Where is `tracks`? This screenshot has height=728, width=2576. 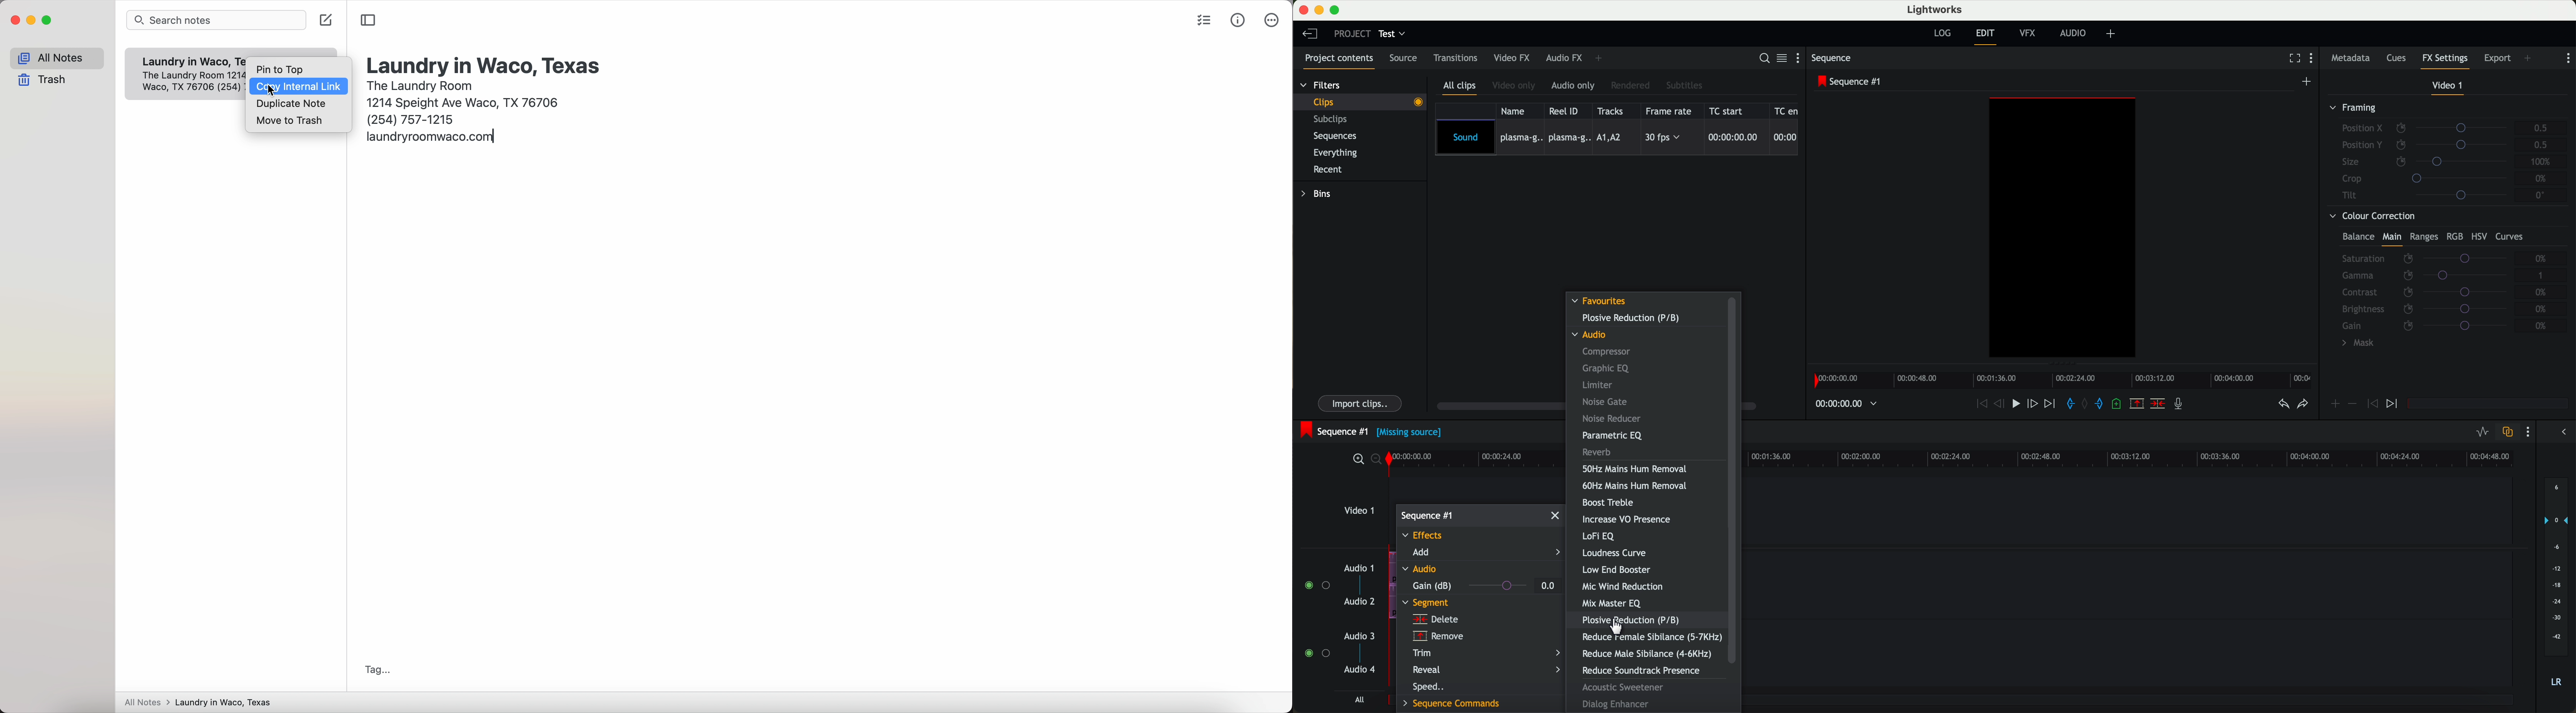 tracks is located at coordinates (1612, 110).